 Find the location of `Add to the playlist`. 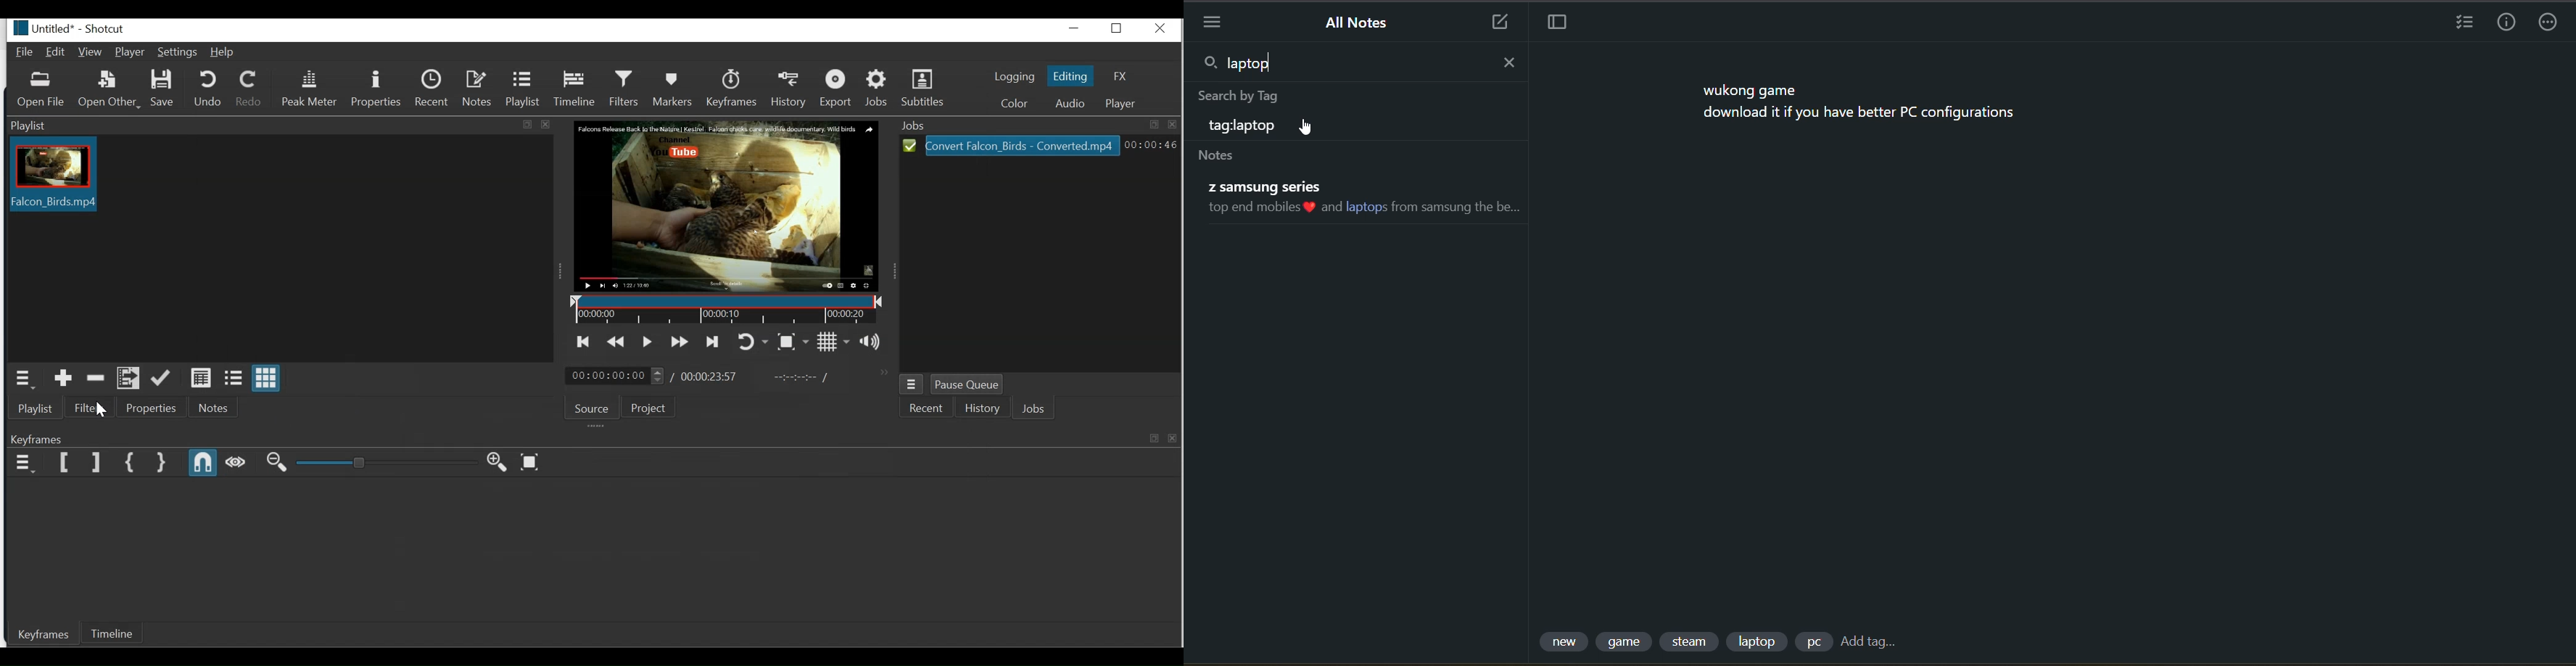

Add to the playlist is located at coordinates (63, 378).